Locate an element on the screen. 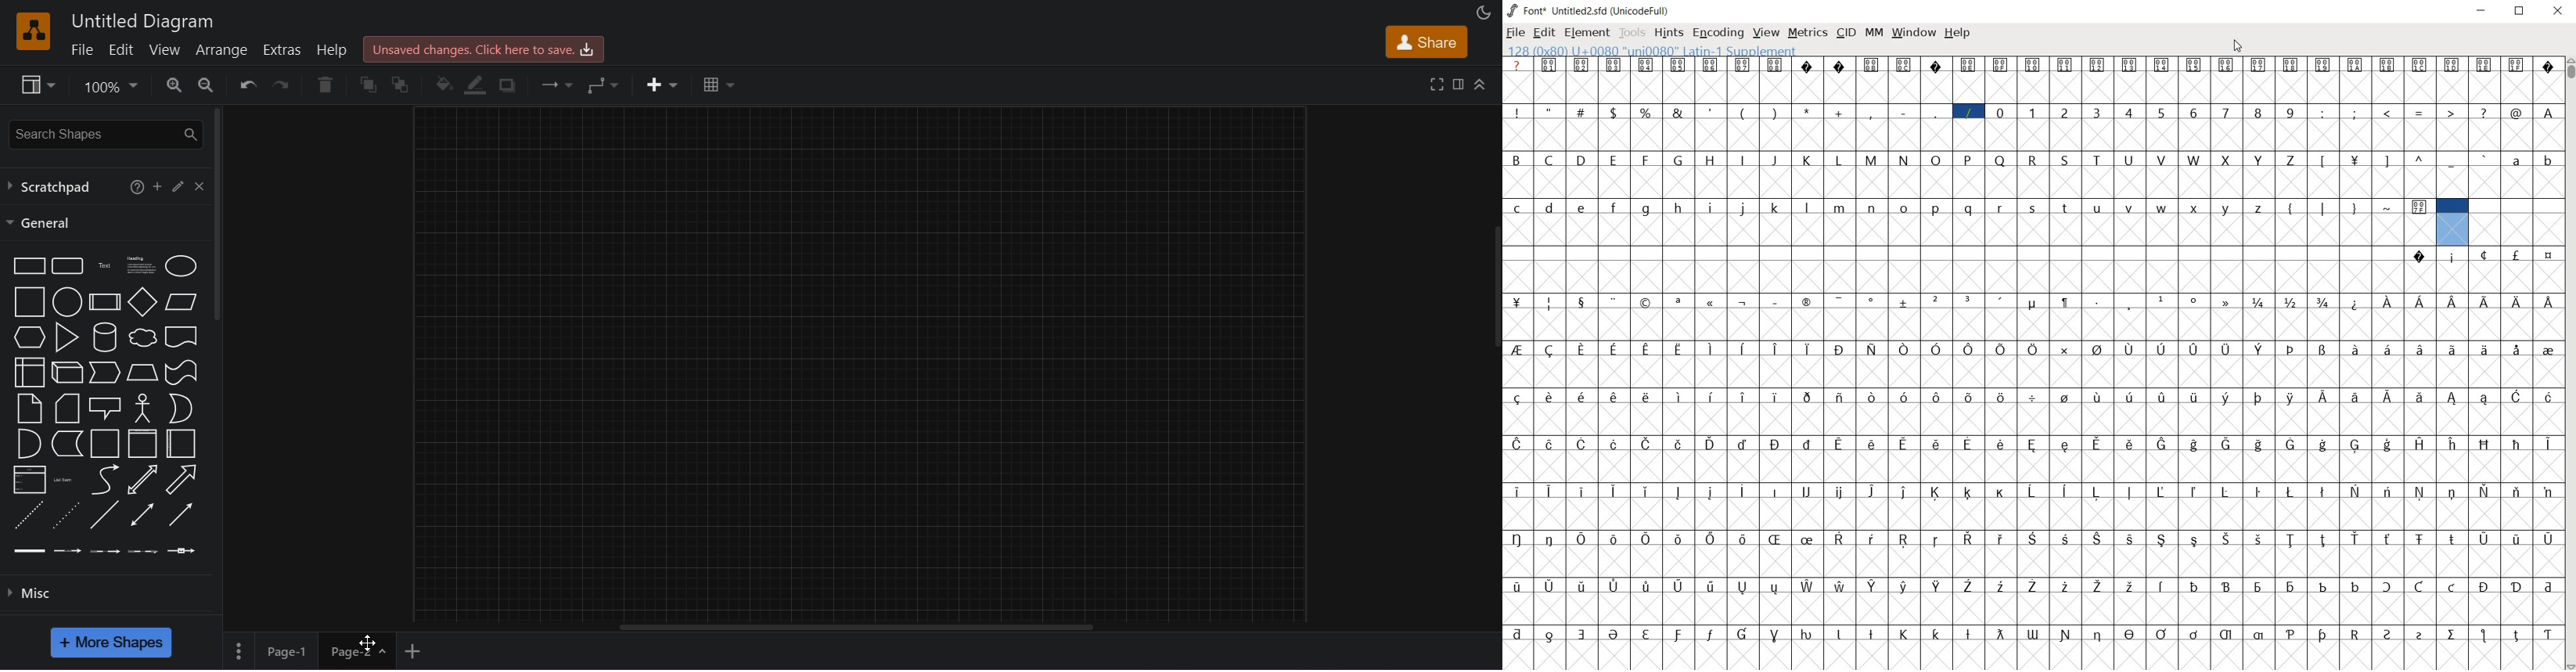 The image size is (2576, 672). hexagon is located at coordinates (31, 337).